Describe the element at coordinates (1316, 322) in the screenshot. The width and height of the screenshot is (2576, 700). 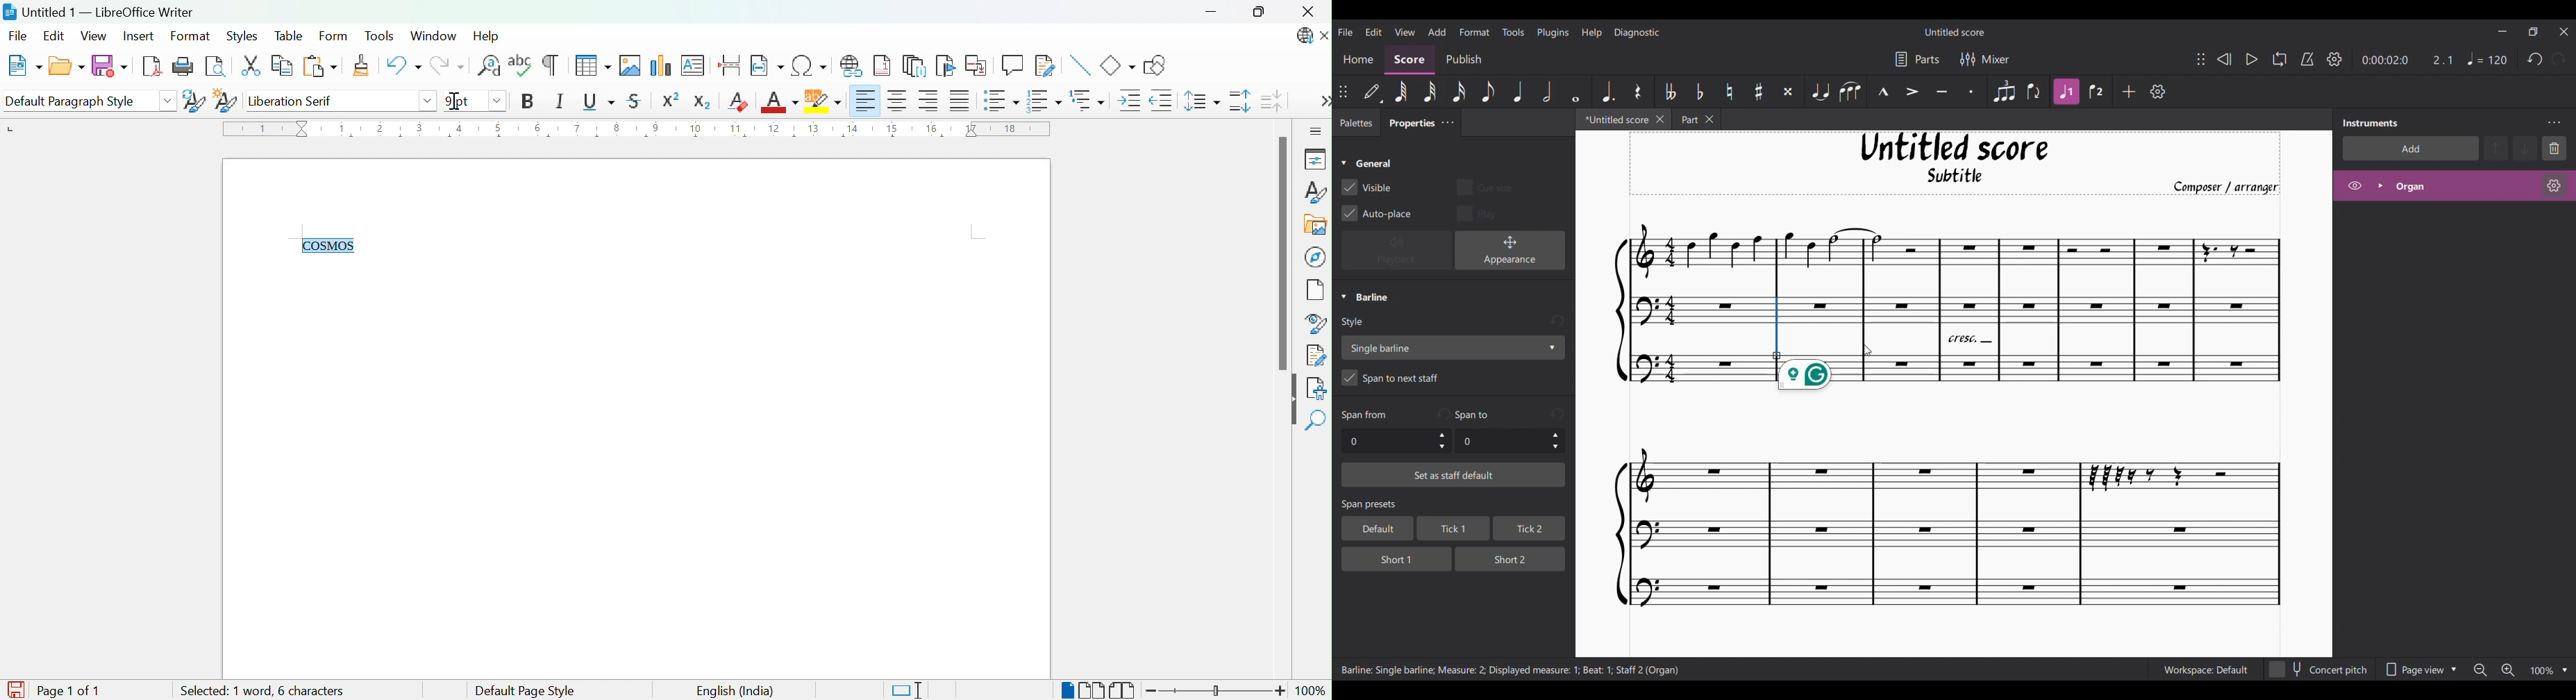
I see `Style Inspector` at that location.